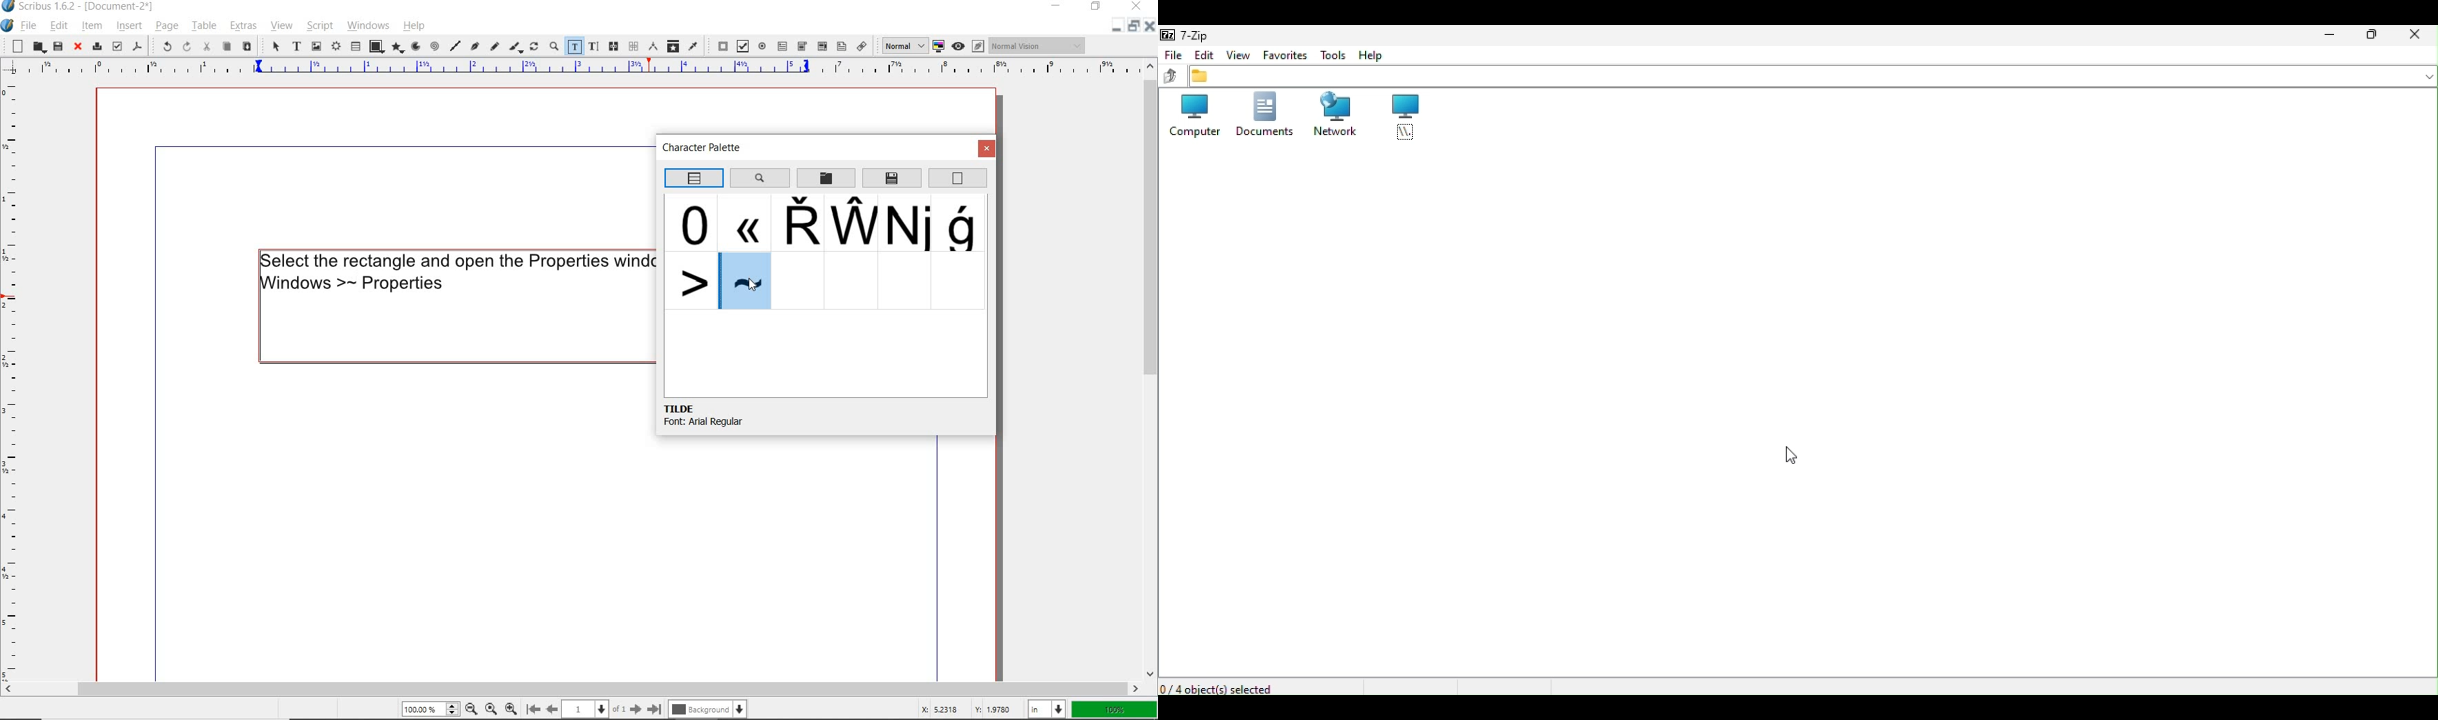 Image resolution: width=2464 pixels, height=728 pixels. I want to click on Cursor, so click(755, 285).